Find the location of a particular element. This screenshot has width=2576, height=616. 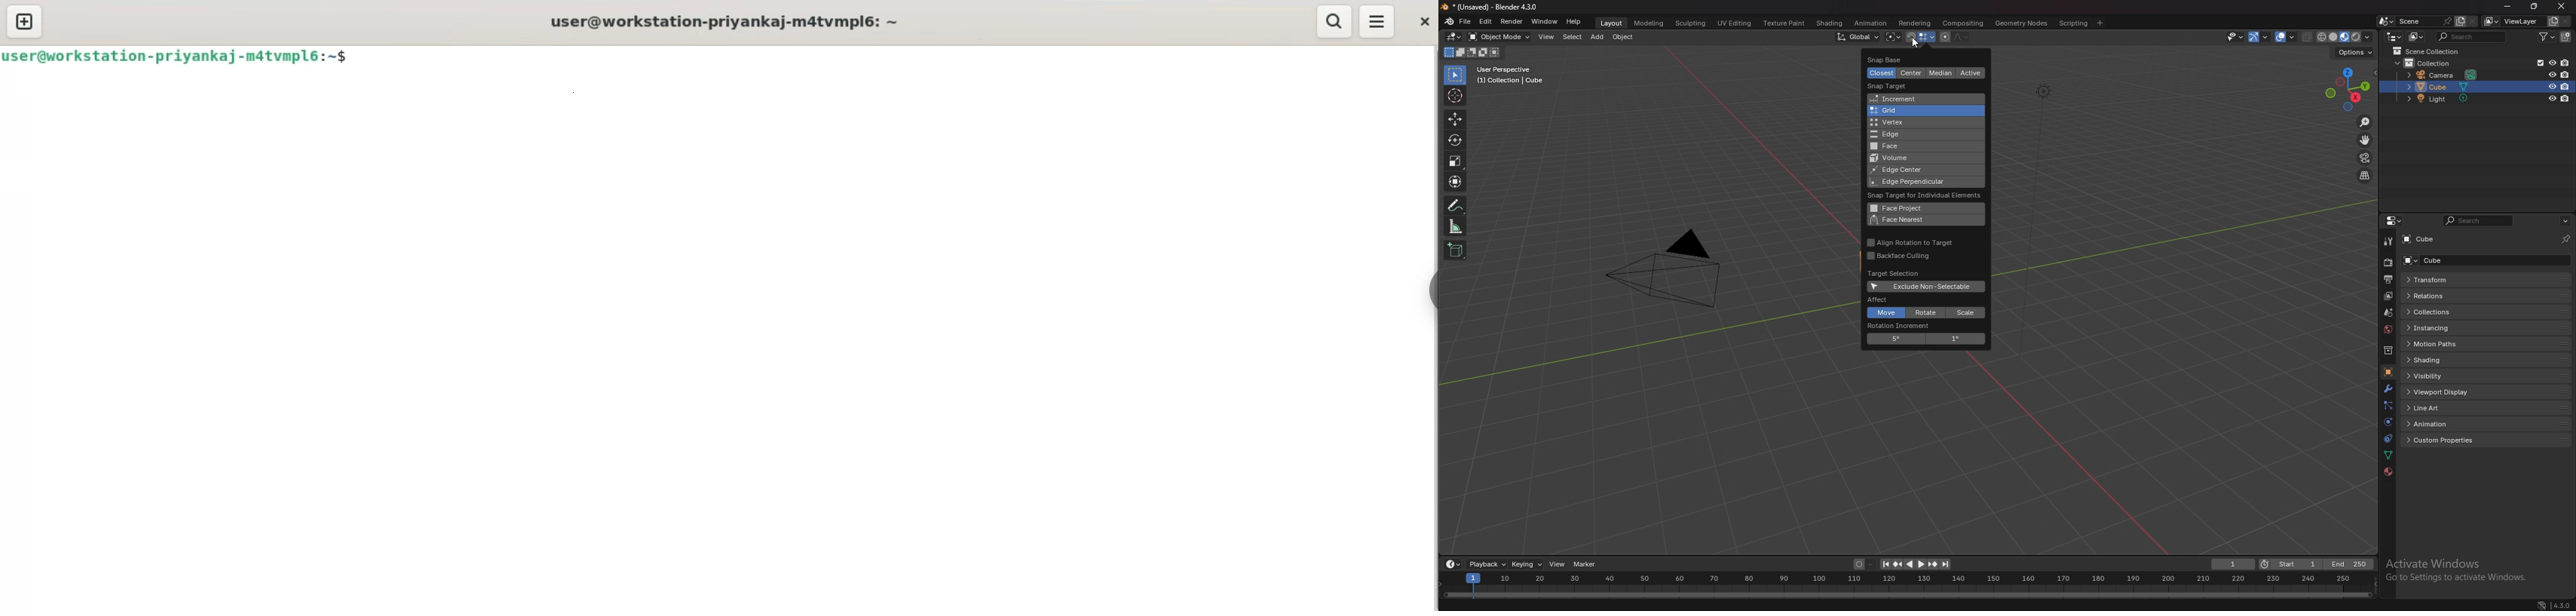

editor type is located at coordinates (1453, 564).